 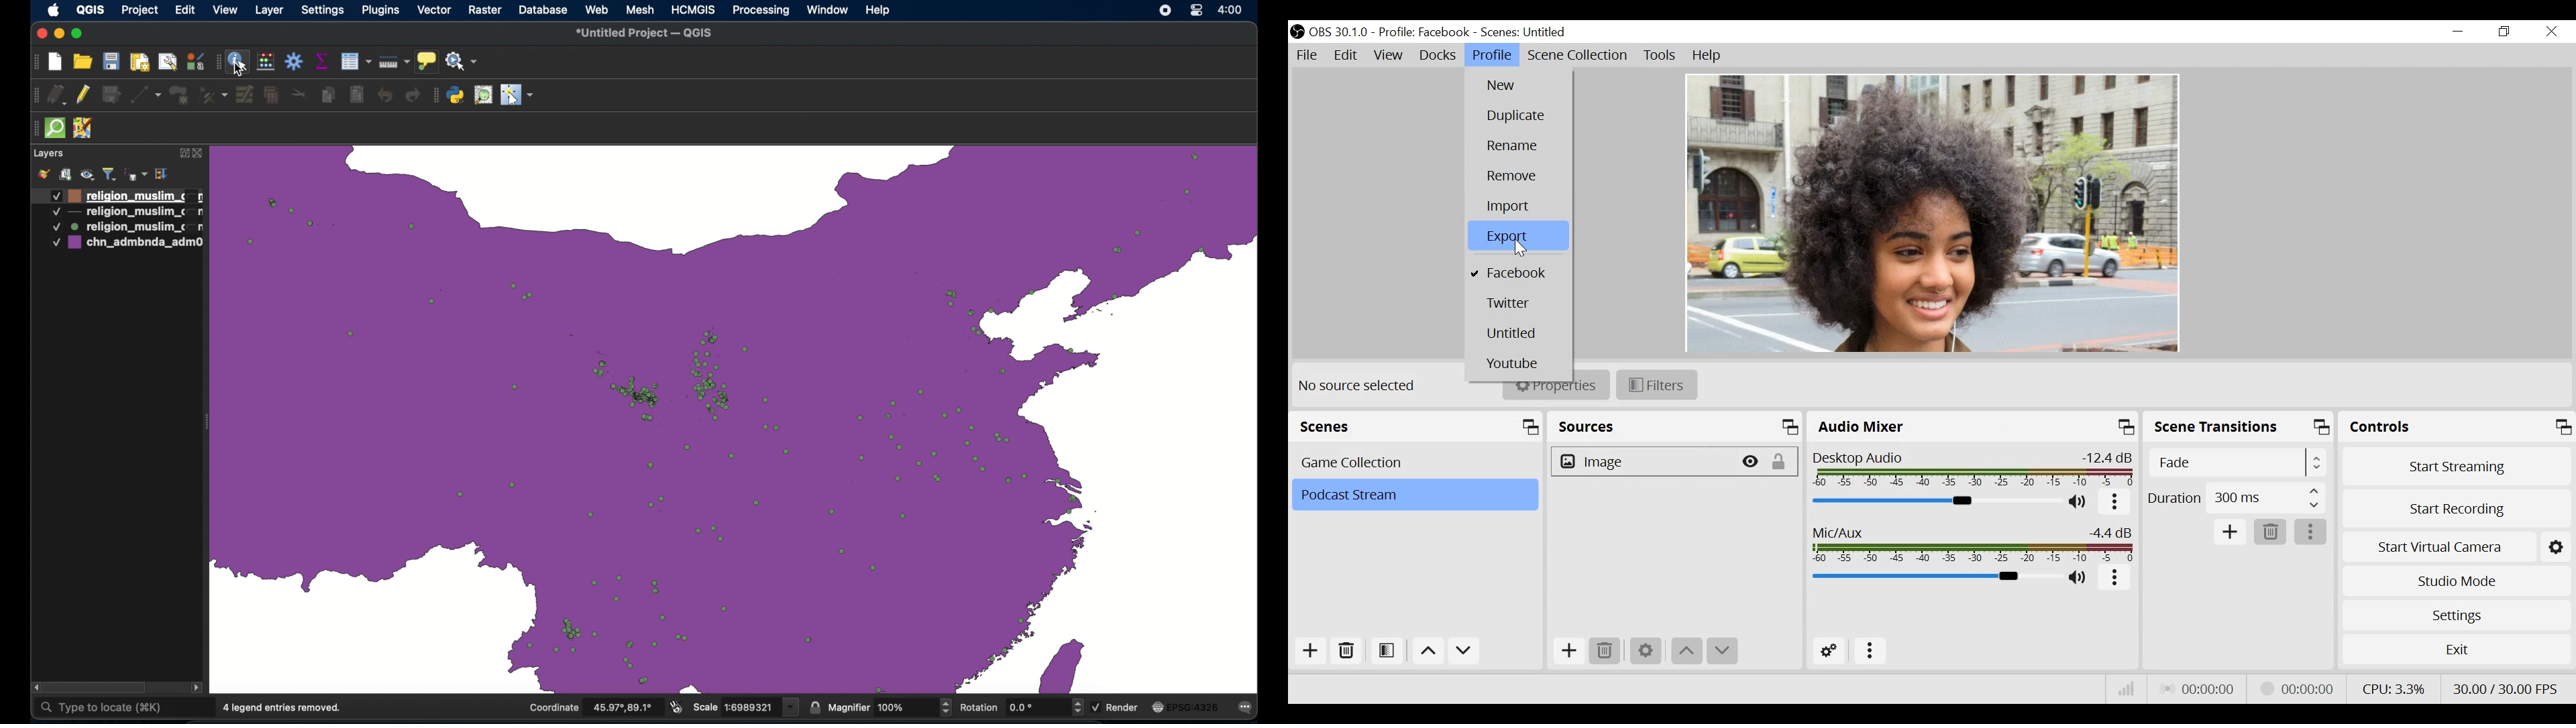 I want to click on paste fatures, so click(x=358, y=93).